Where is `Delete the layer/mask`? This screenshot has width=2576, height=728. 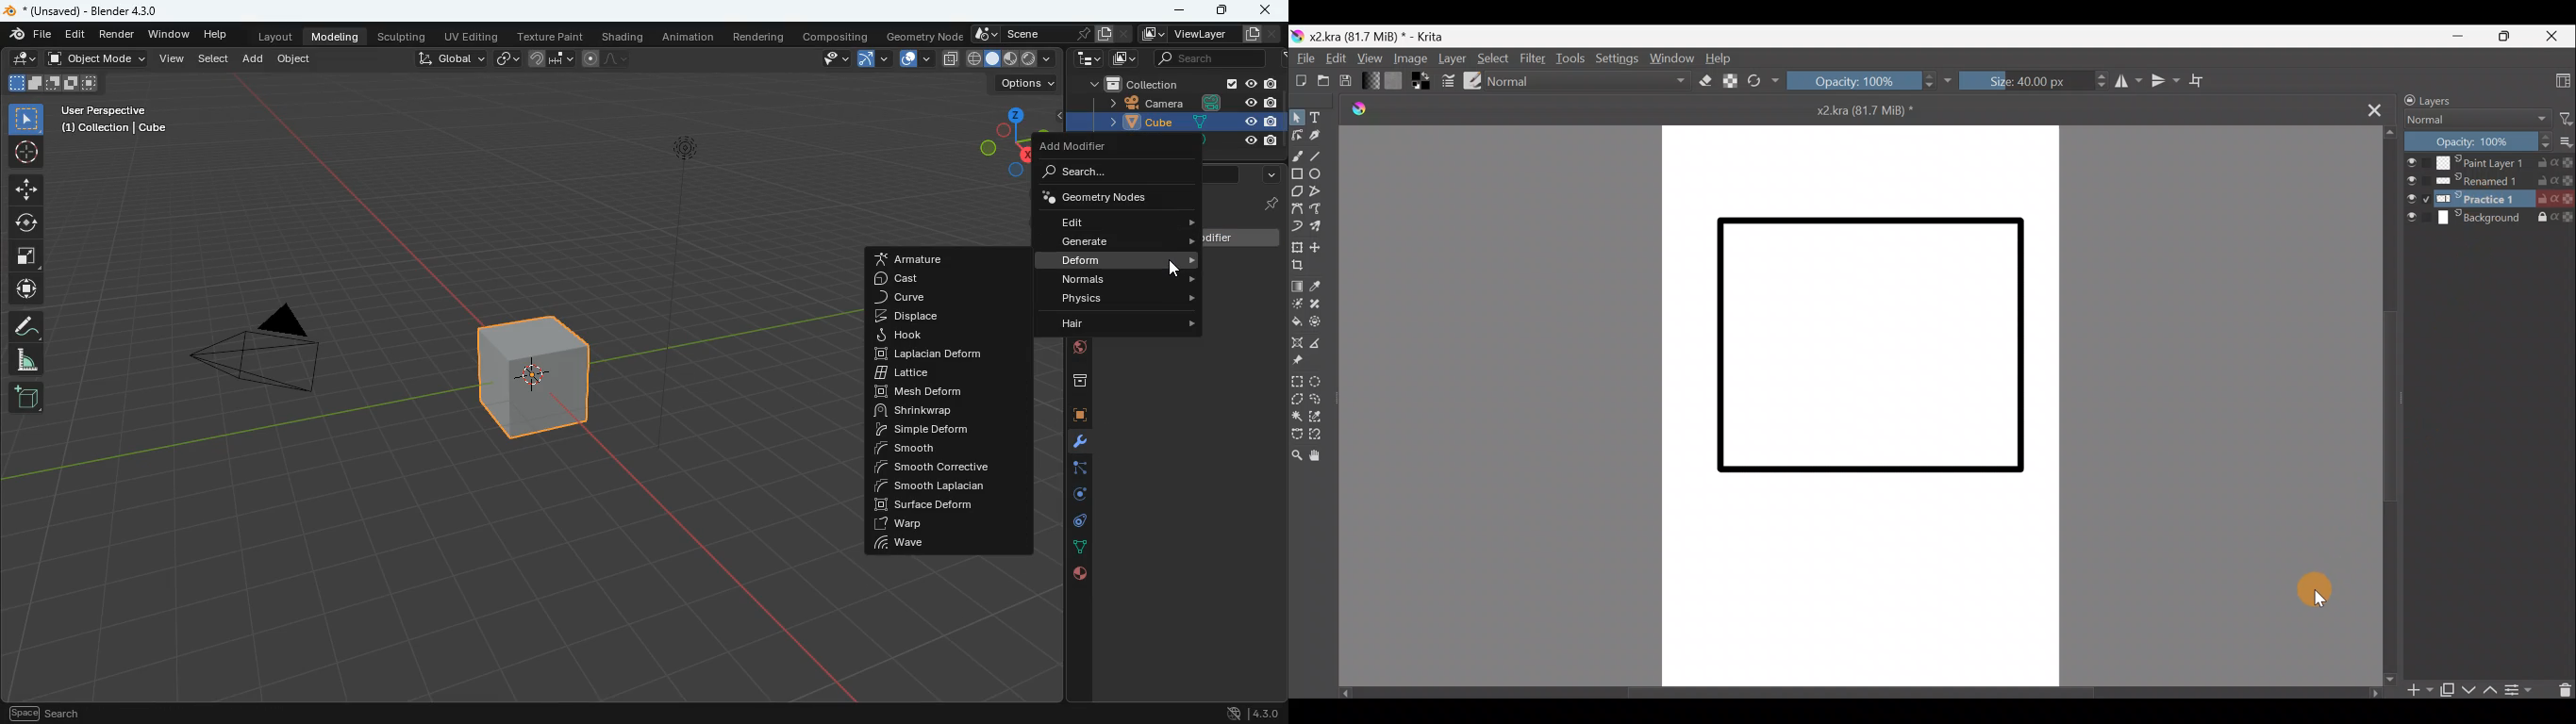 Delete the layer/mask is located at coordinates (2560, 688).